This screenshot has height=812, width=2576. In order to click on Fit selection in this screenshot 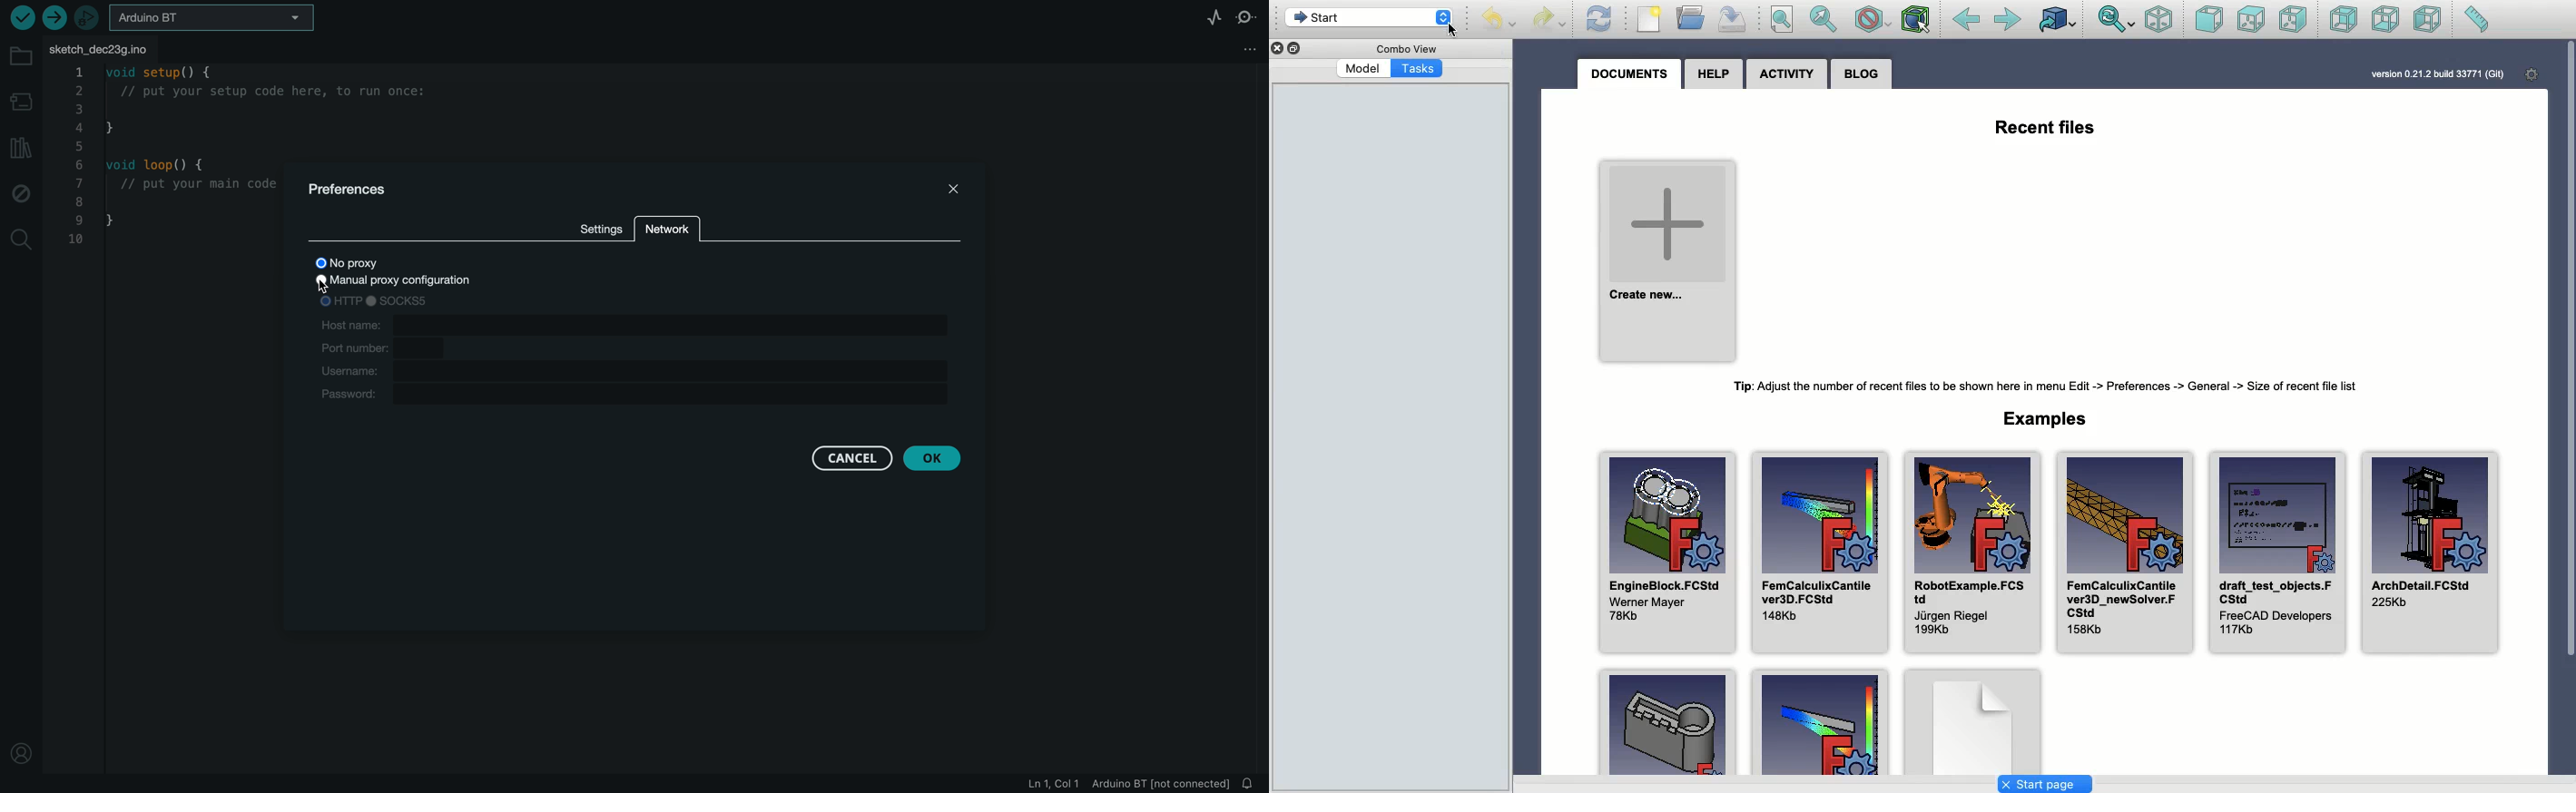, I will do `click(1824, 19)`.